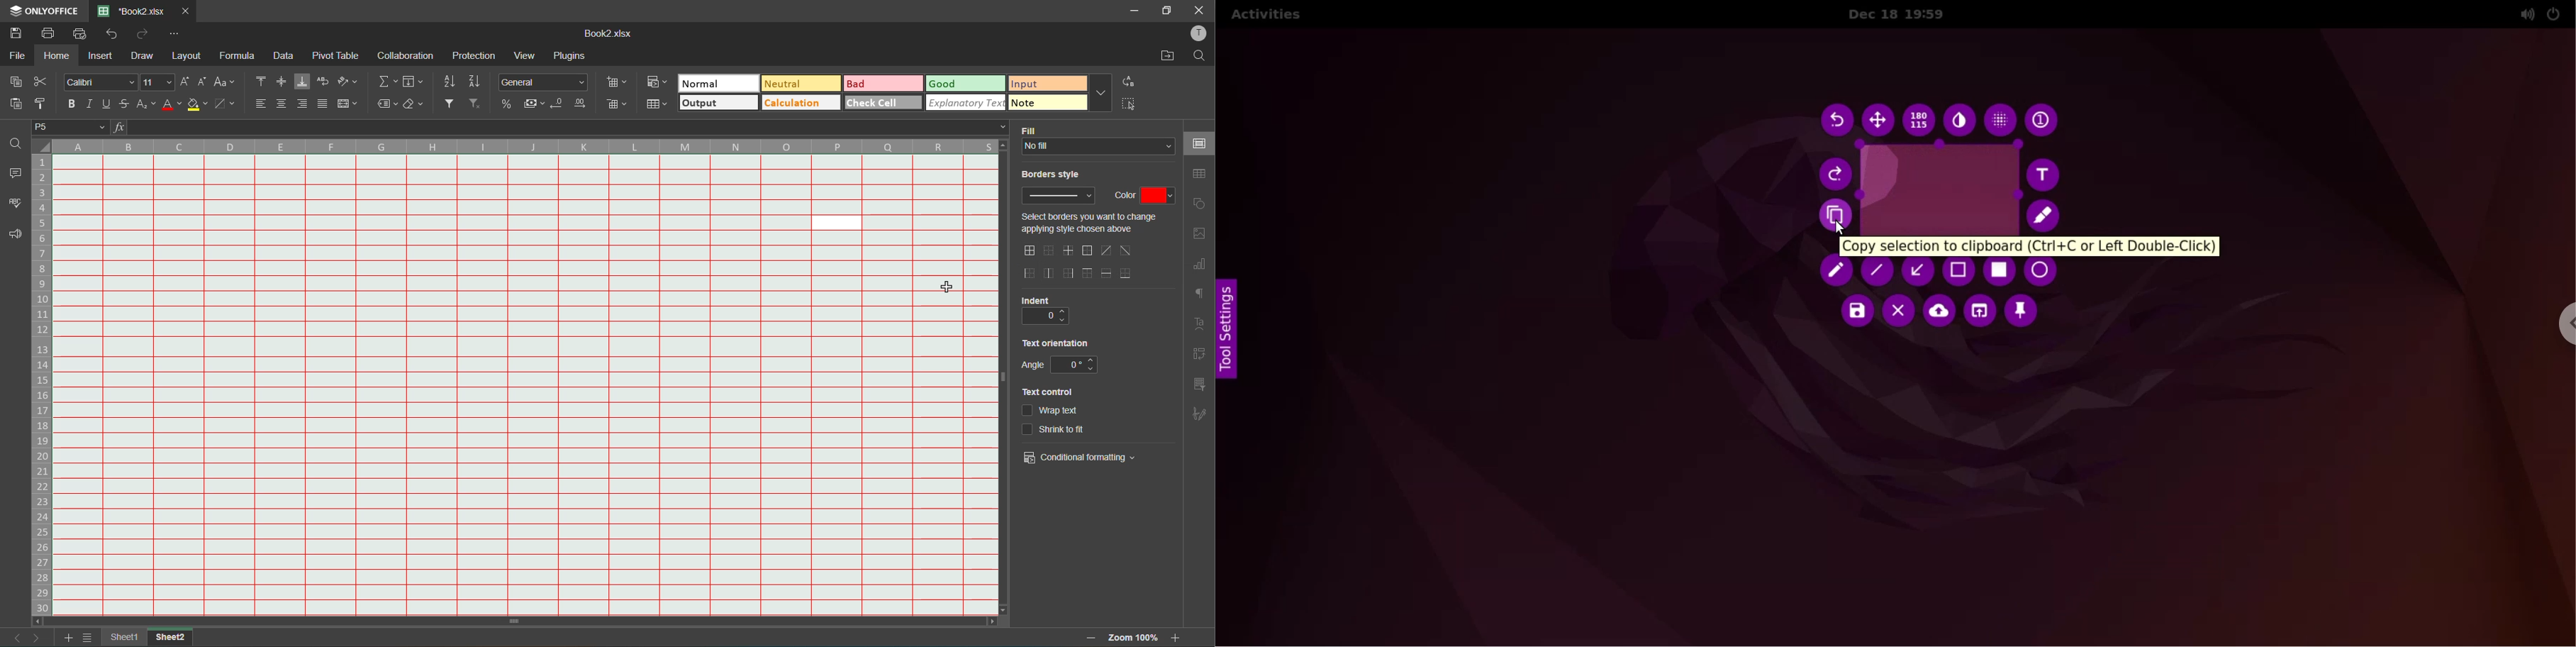 The image size is (2576, 672). I want to click on summation, so click(392, 82).